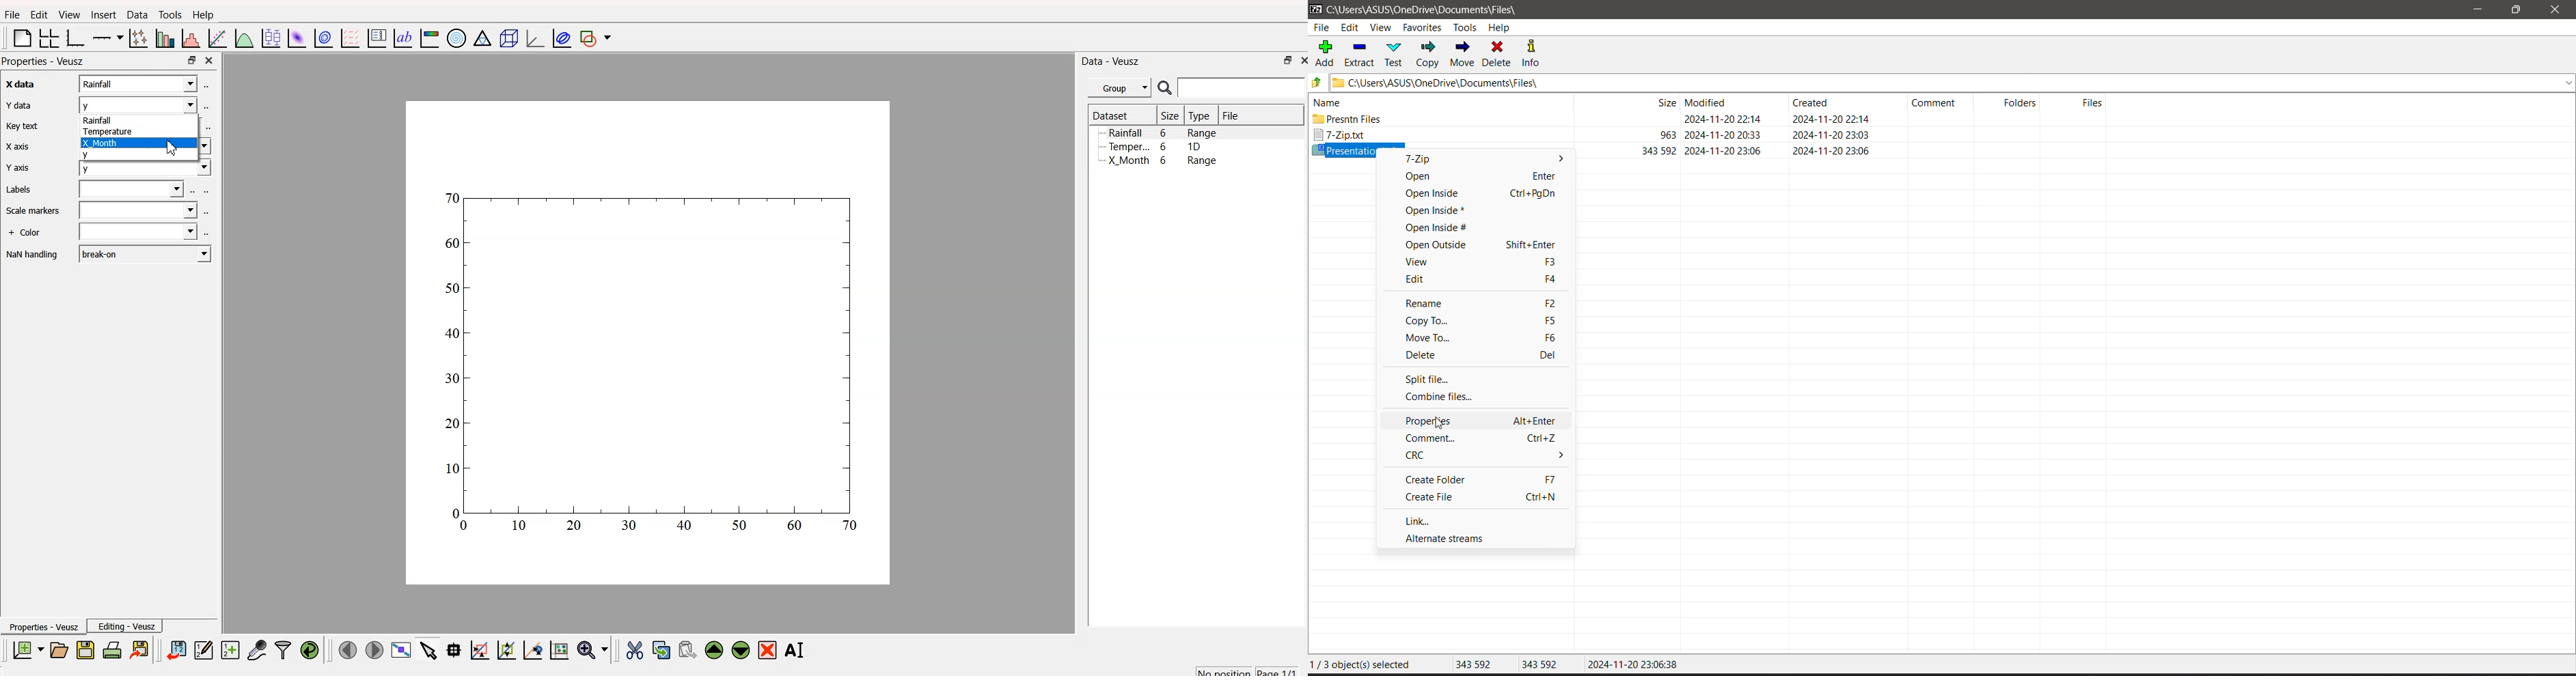 The width and height of the screenshot is (2576, 700). What do you see at coordinates (2517, 10) in the screenshot?
I see `Restore Down` at bounding box center [2517, 10].